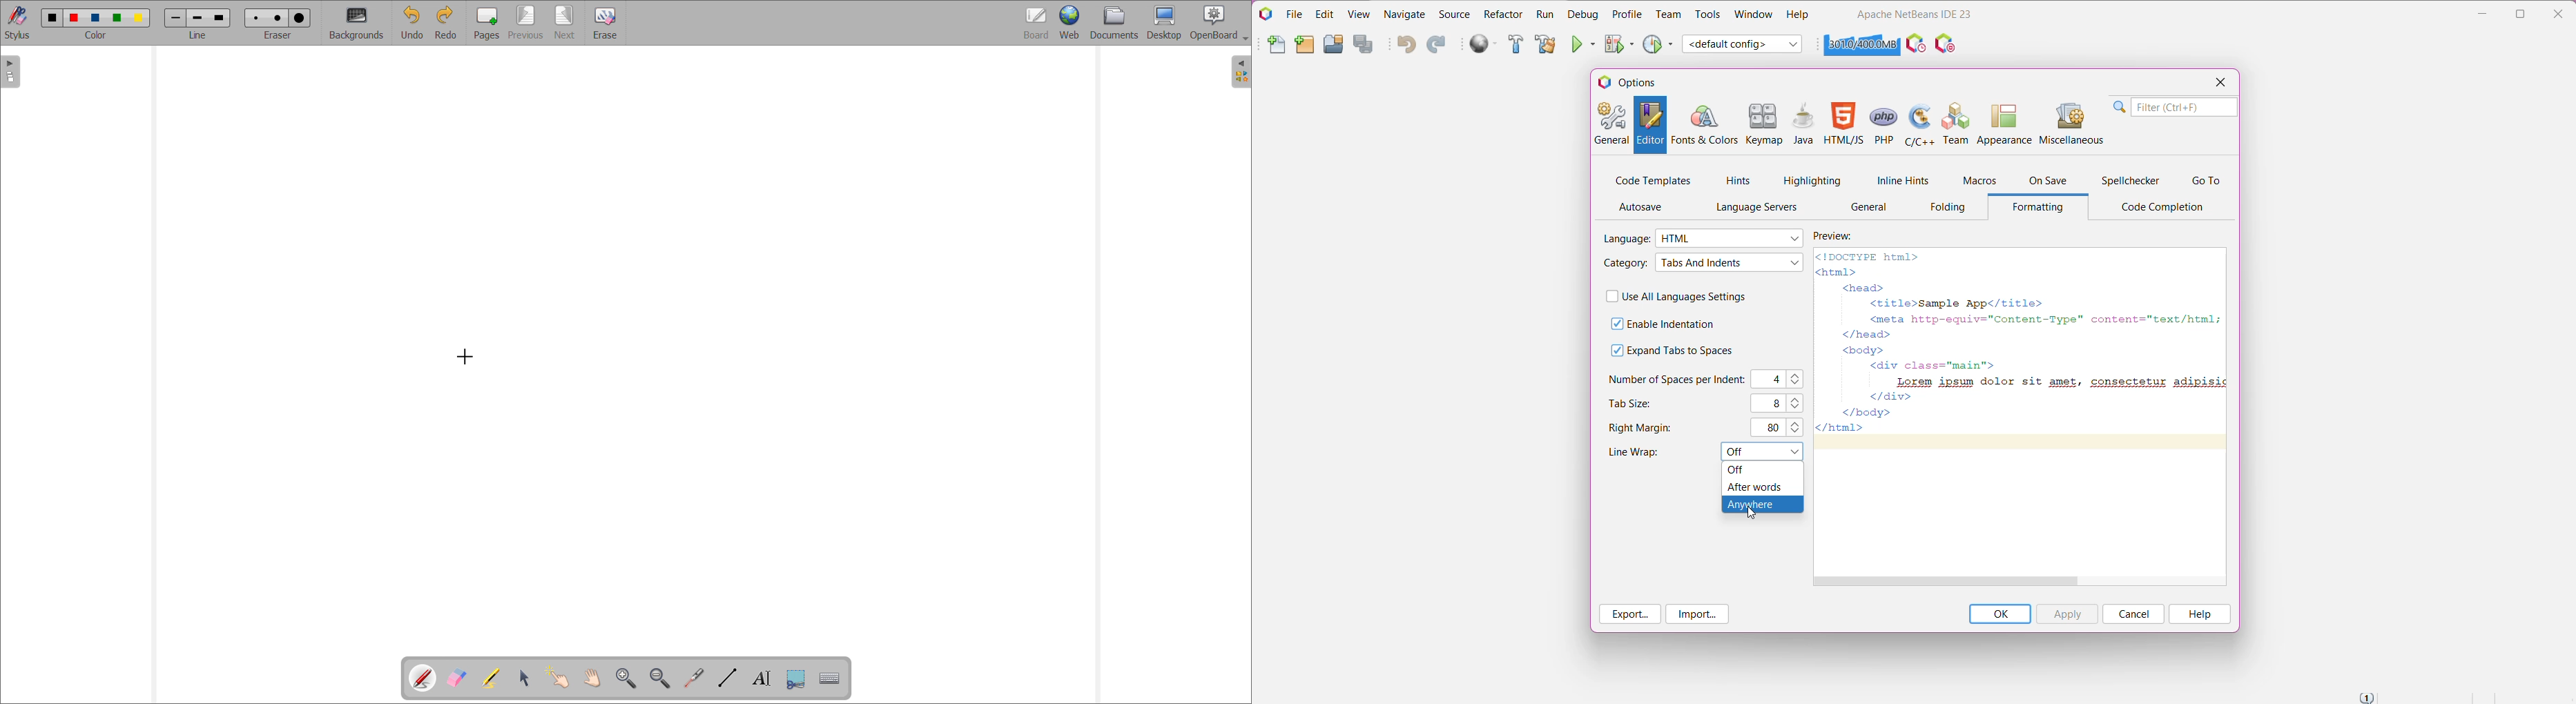 The height and width of the screenshot is (728, 2576). Describe the element at coordinates (626, 354) in the screenshot. I see `board space` at that location.